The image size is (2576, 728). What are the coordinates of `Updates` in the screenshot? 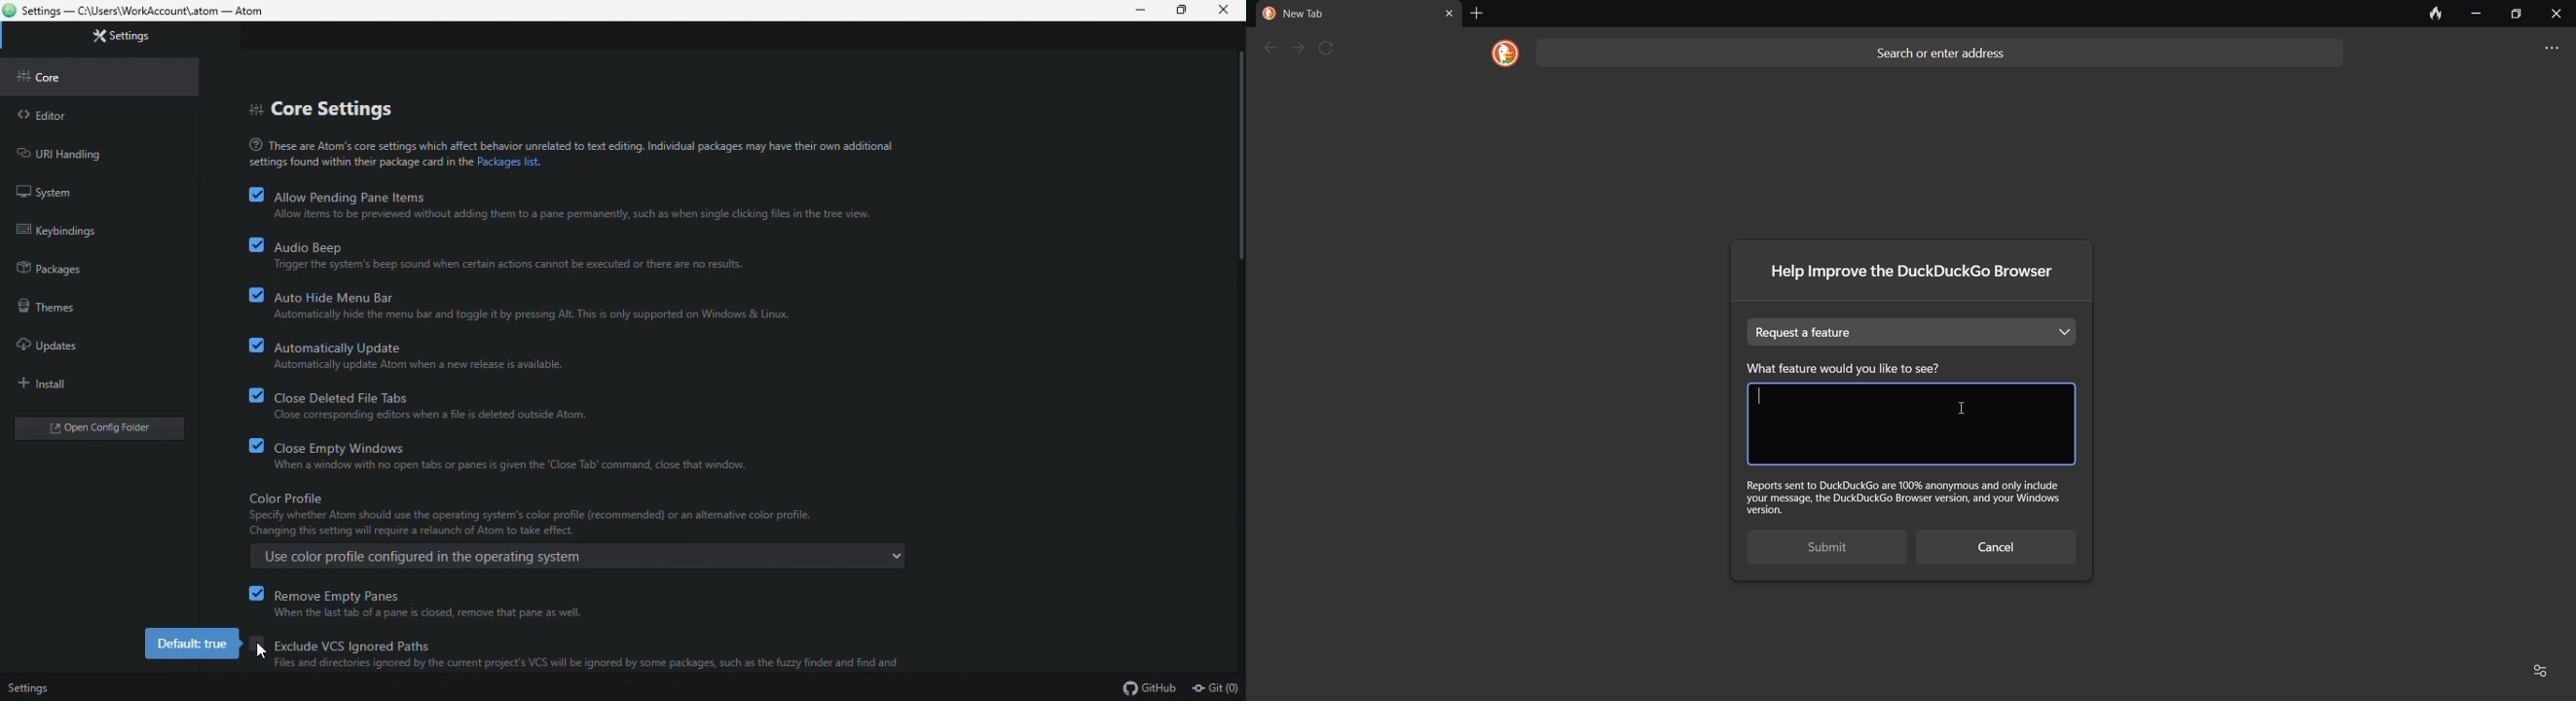 It's located at (92, 345).